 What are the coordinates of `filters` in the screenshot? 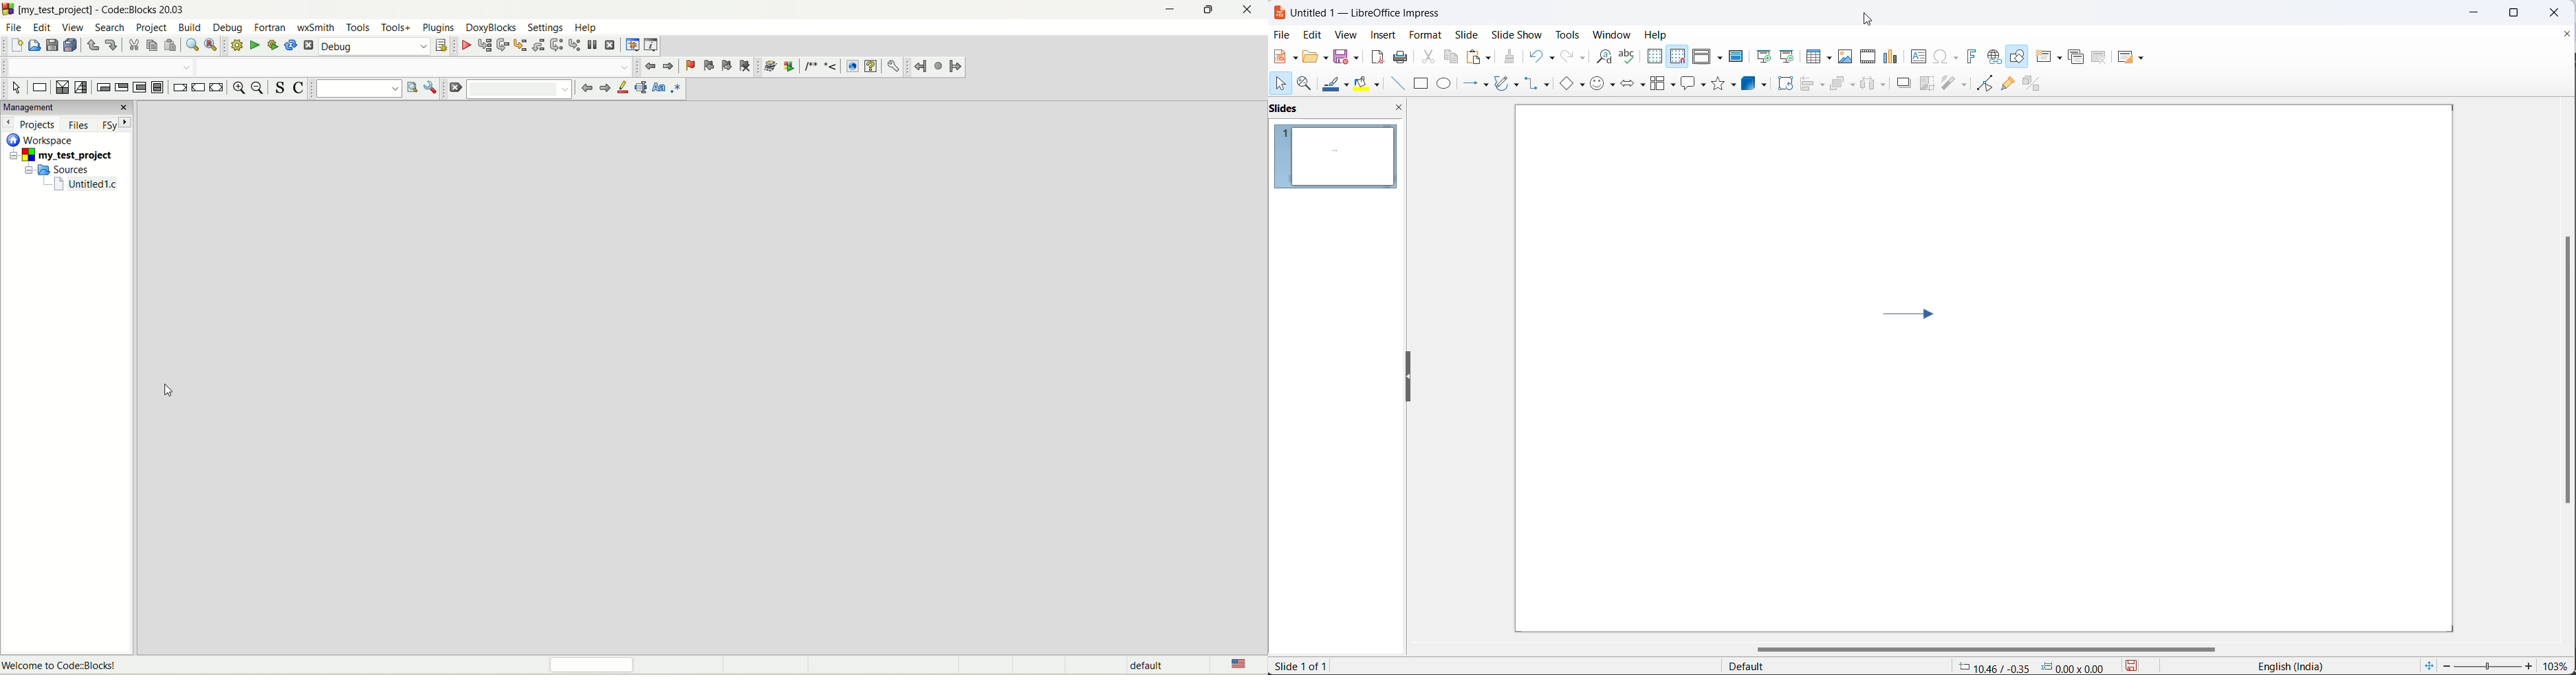 It's located at (1954, 85).